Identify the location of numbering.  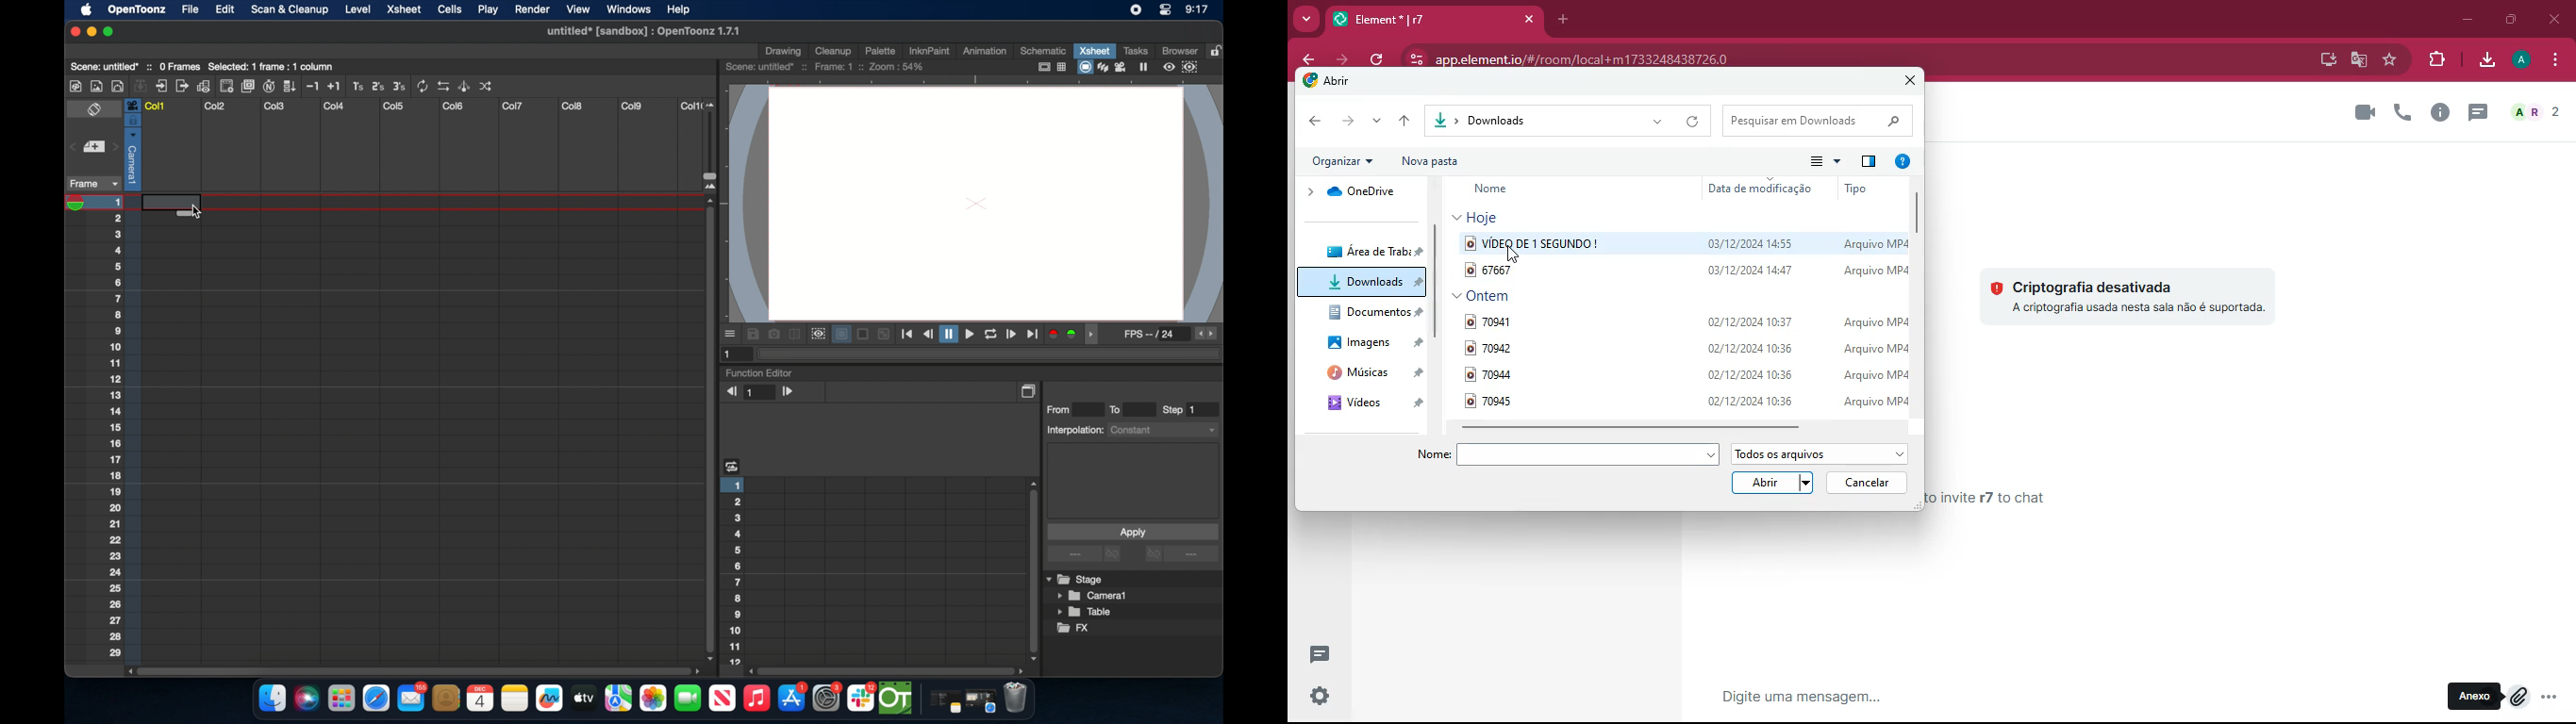
(735, 570).